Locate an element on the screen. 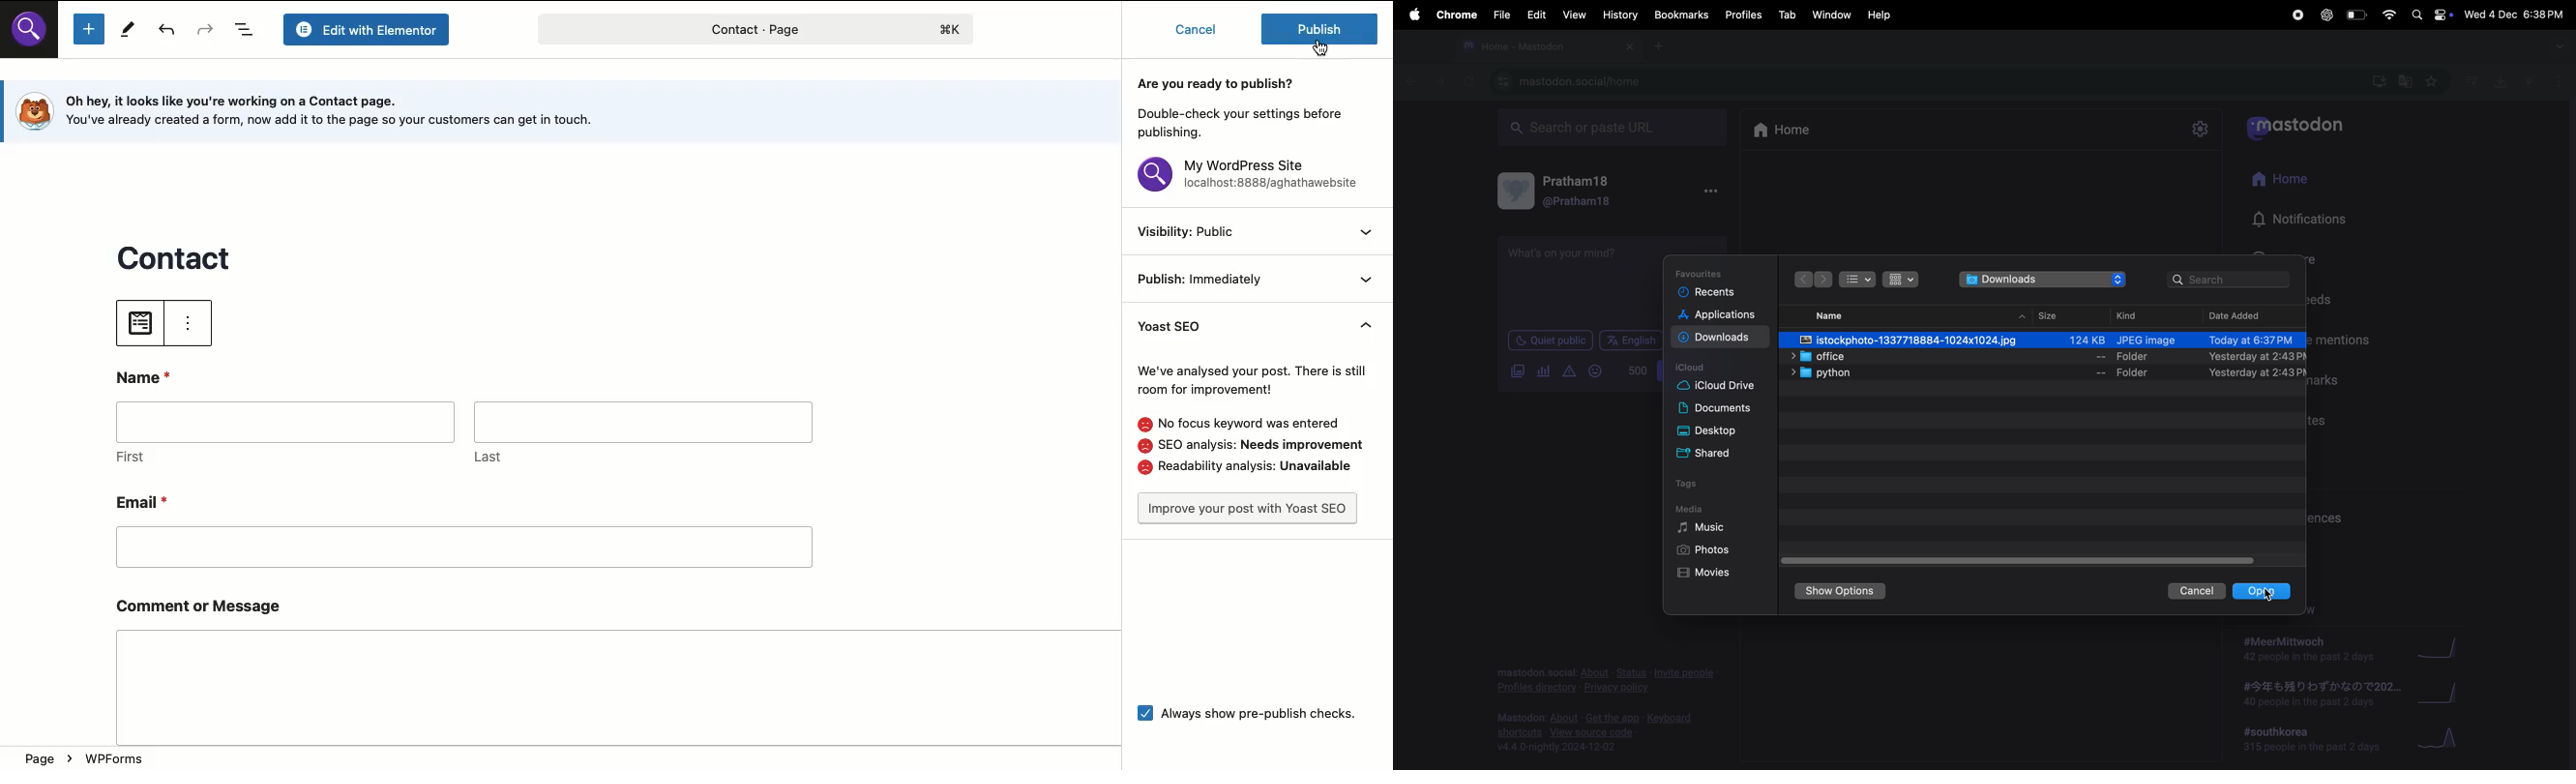  favourites is located at coordinates (1705, 271).